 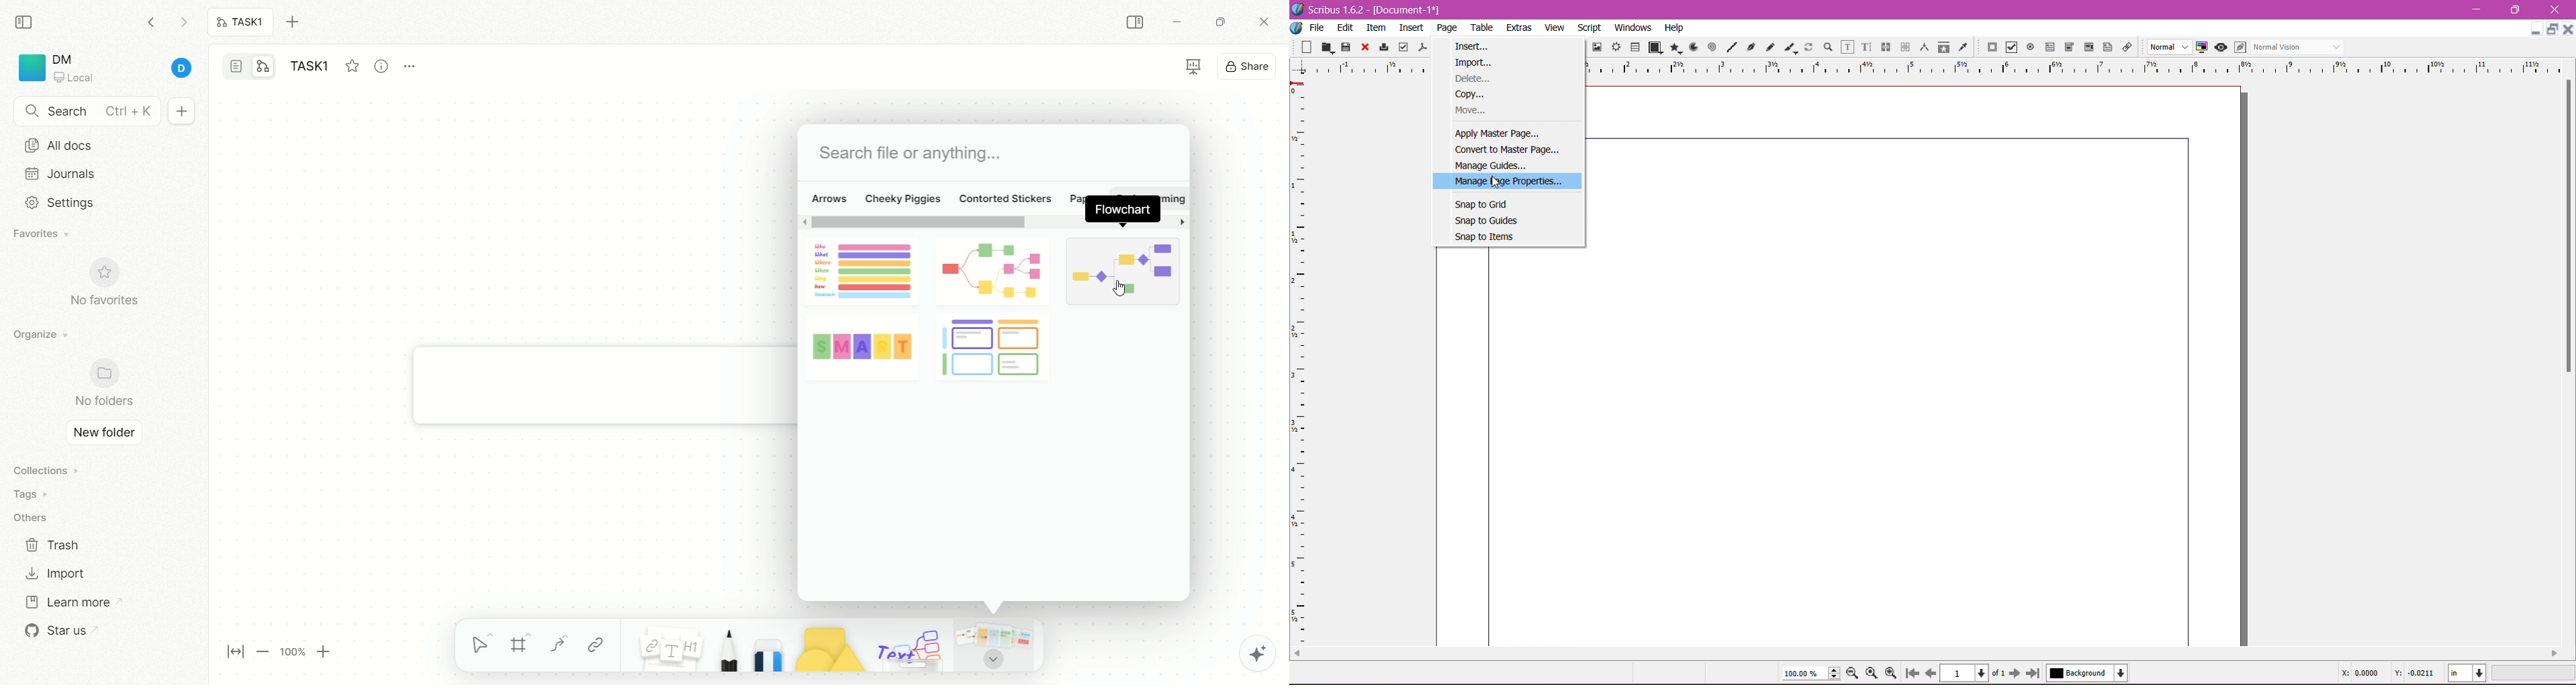 What do you see at coordinates (1486, 204) in the screenshot?
I see `Snap to Grid` at bounding box center [1486, 204].